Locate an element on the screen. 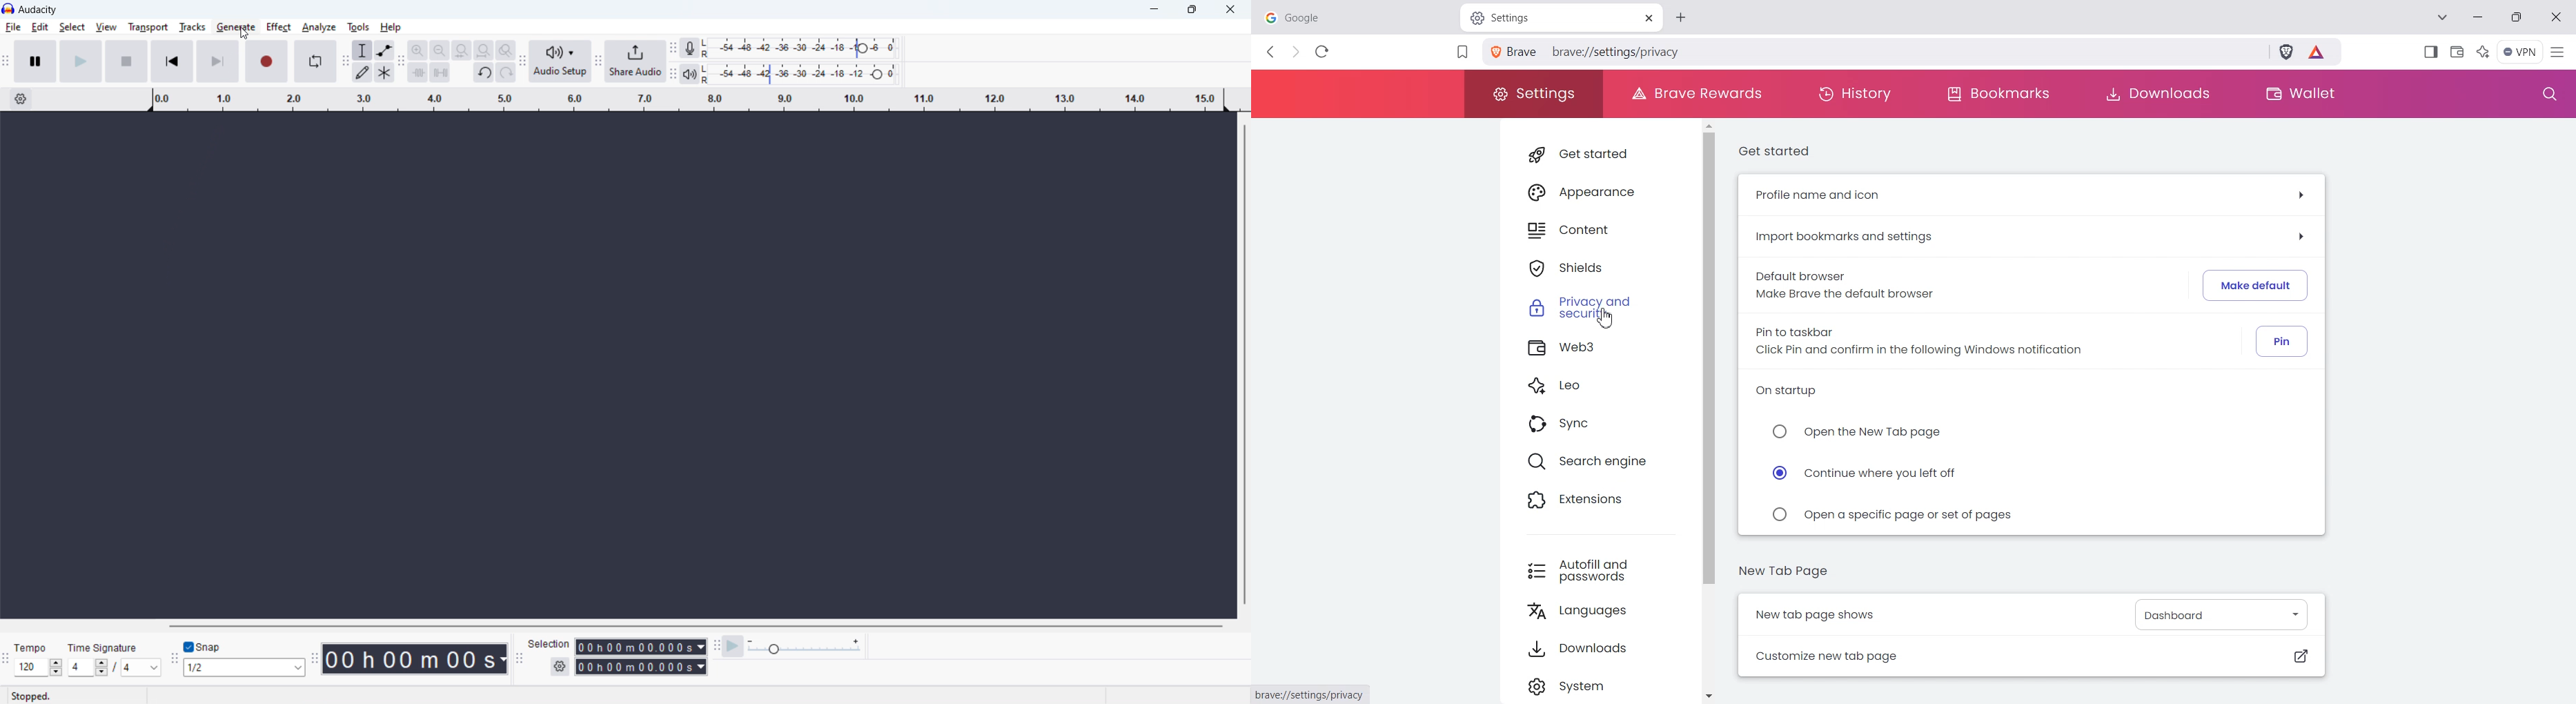 This screenshot has height=728, width=2576. Time signature is located at coordinates (104, 645).